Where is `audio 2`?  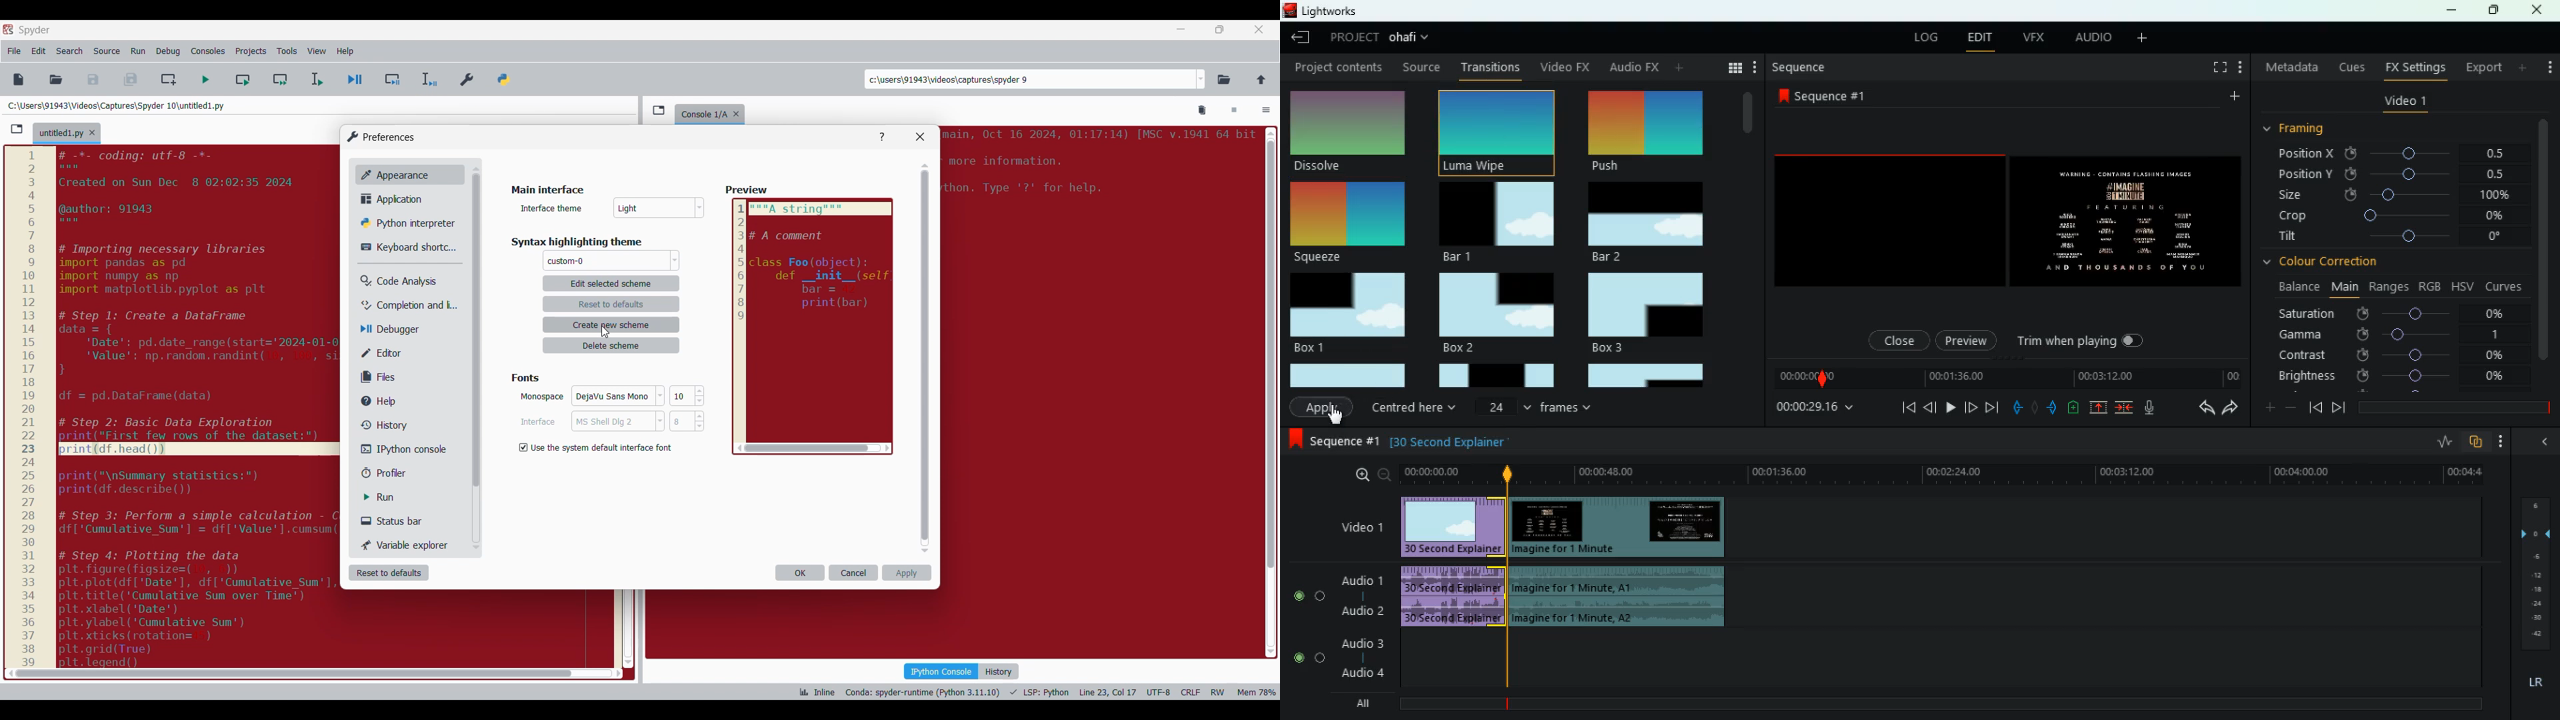 audio 2 is located at coordinates (1360, 611).